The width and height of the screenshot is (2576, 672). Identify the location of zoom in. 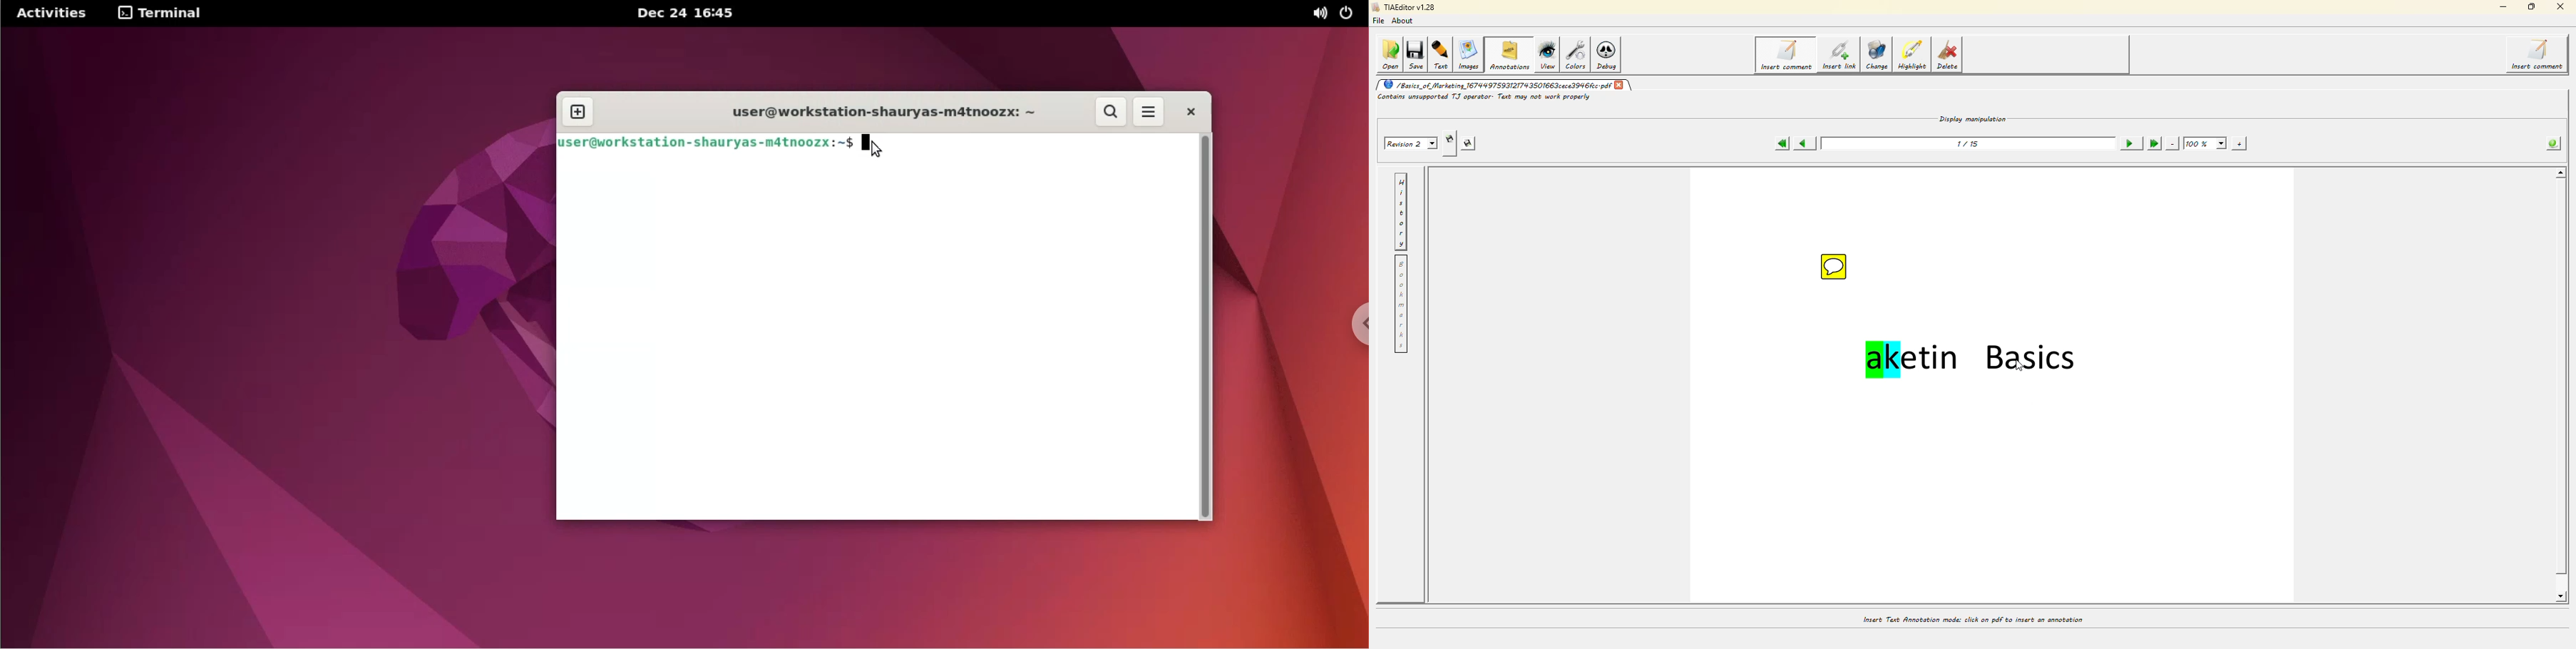
(2239, 143).